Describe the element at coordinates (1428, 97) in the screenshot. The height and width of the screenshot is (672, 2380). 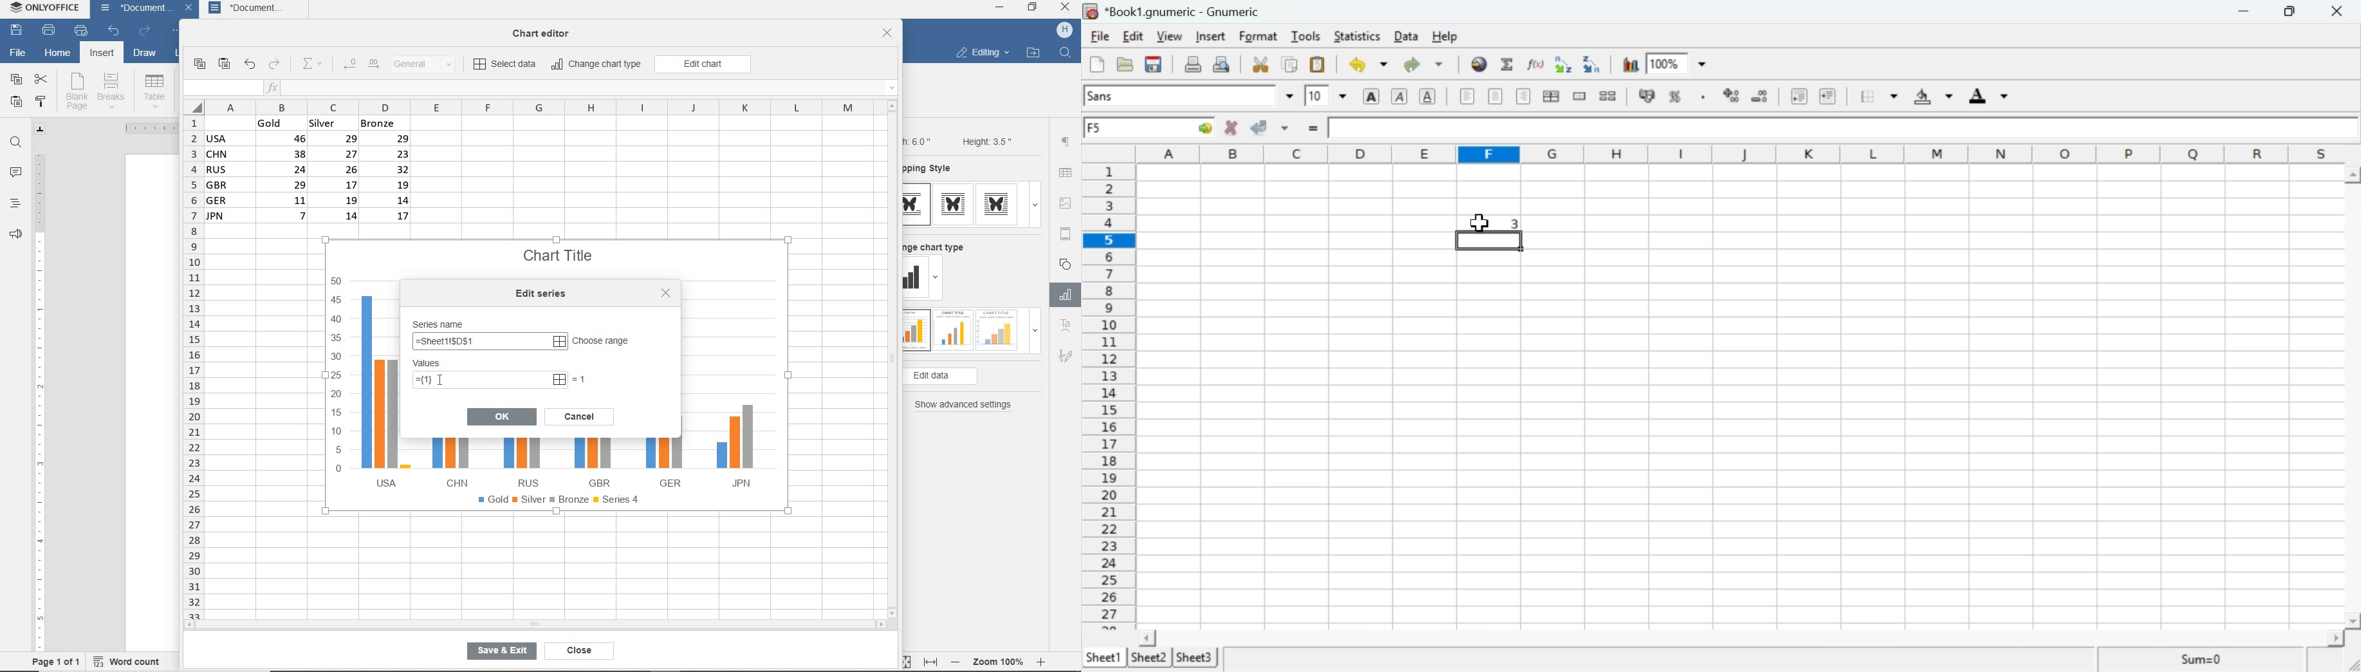
I see `Underline` at that location.